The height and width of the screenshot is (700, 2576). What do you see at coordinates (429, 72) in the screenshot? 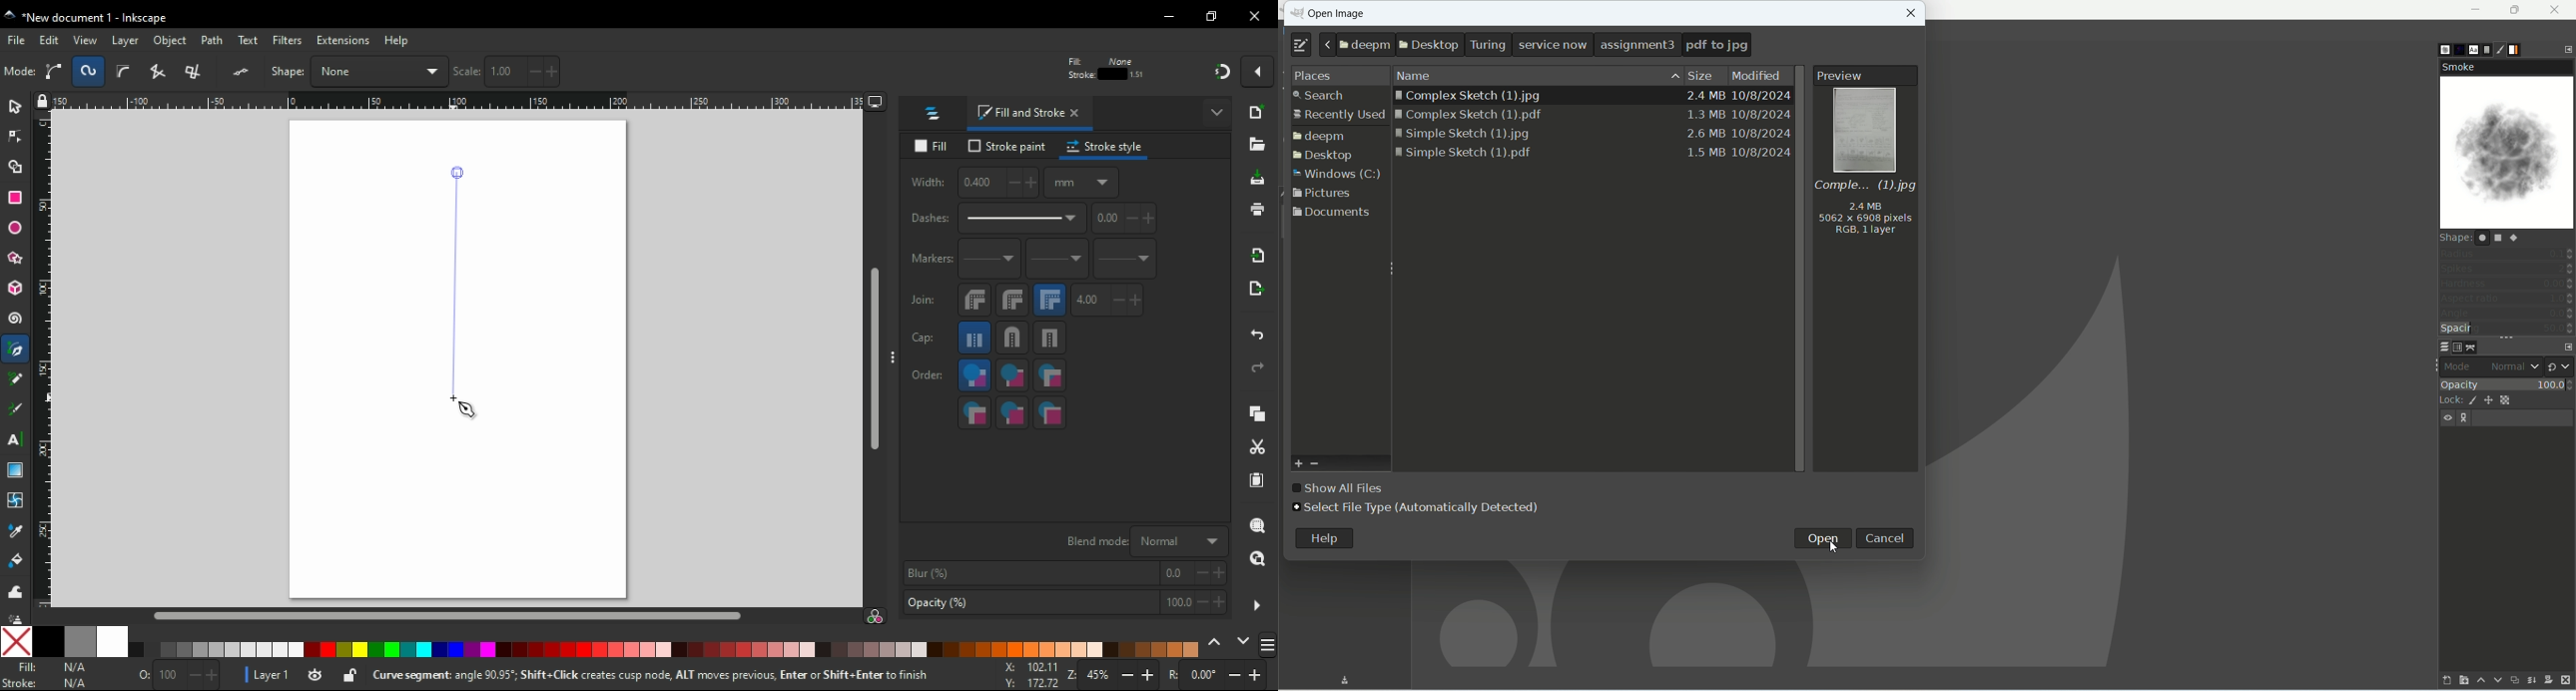
I see `lower to bottom` at bounding box center [429, 72].